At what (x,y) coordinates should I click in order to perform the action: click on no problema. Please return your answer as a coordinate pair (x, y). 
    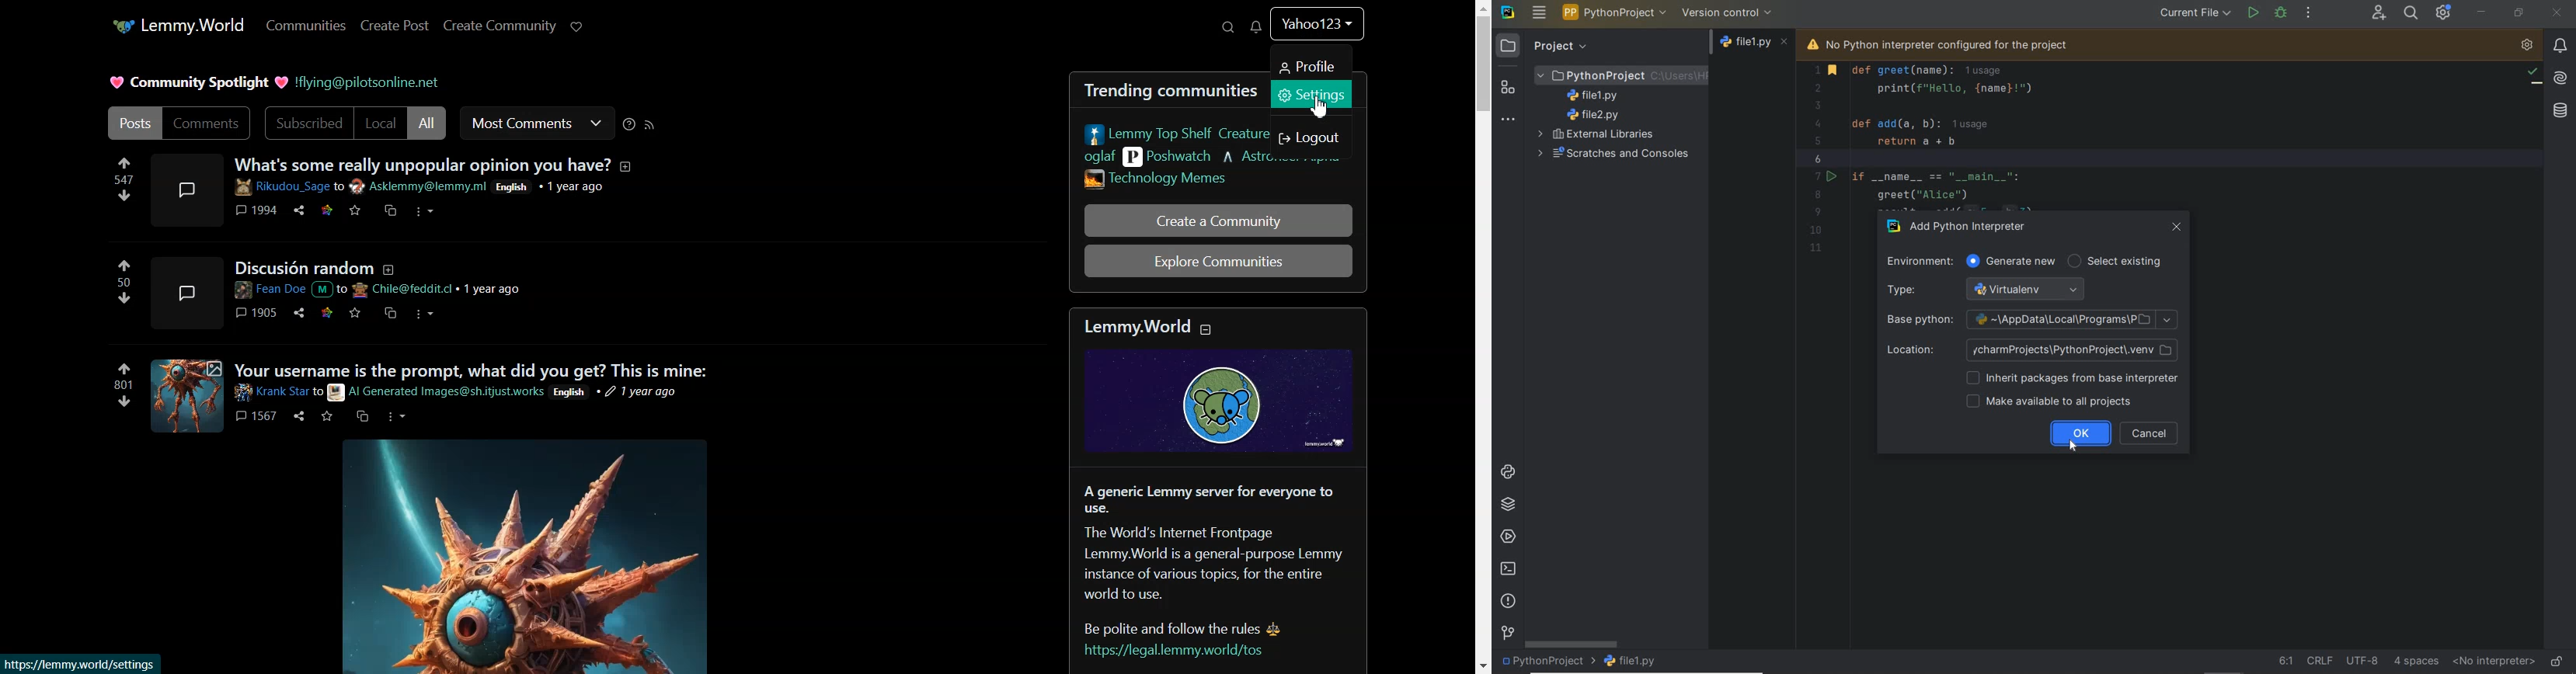
    Looking at the image, I should click on (2534, 74).